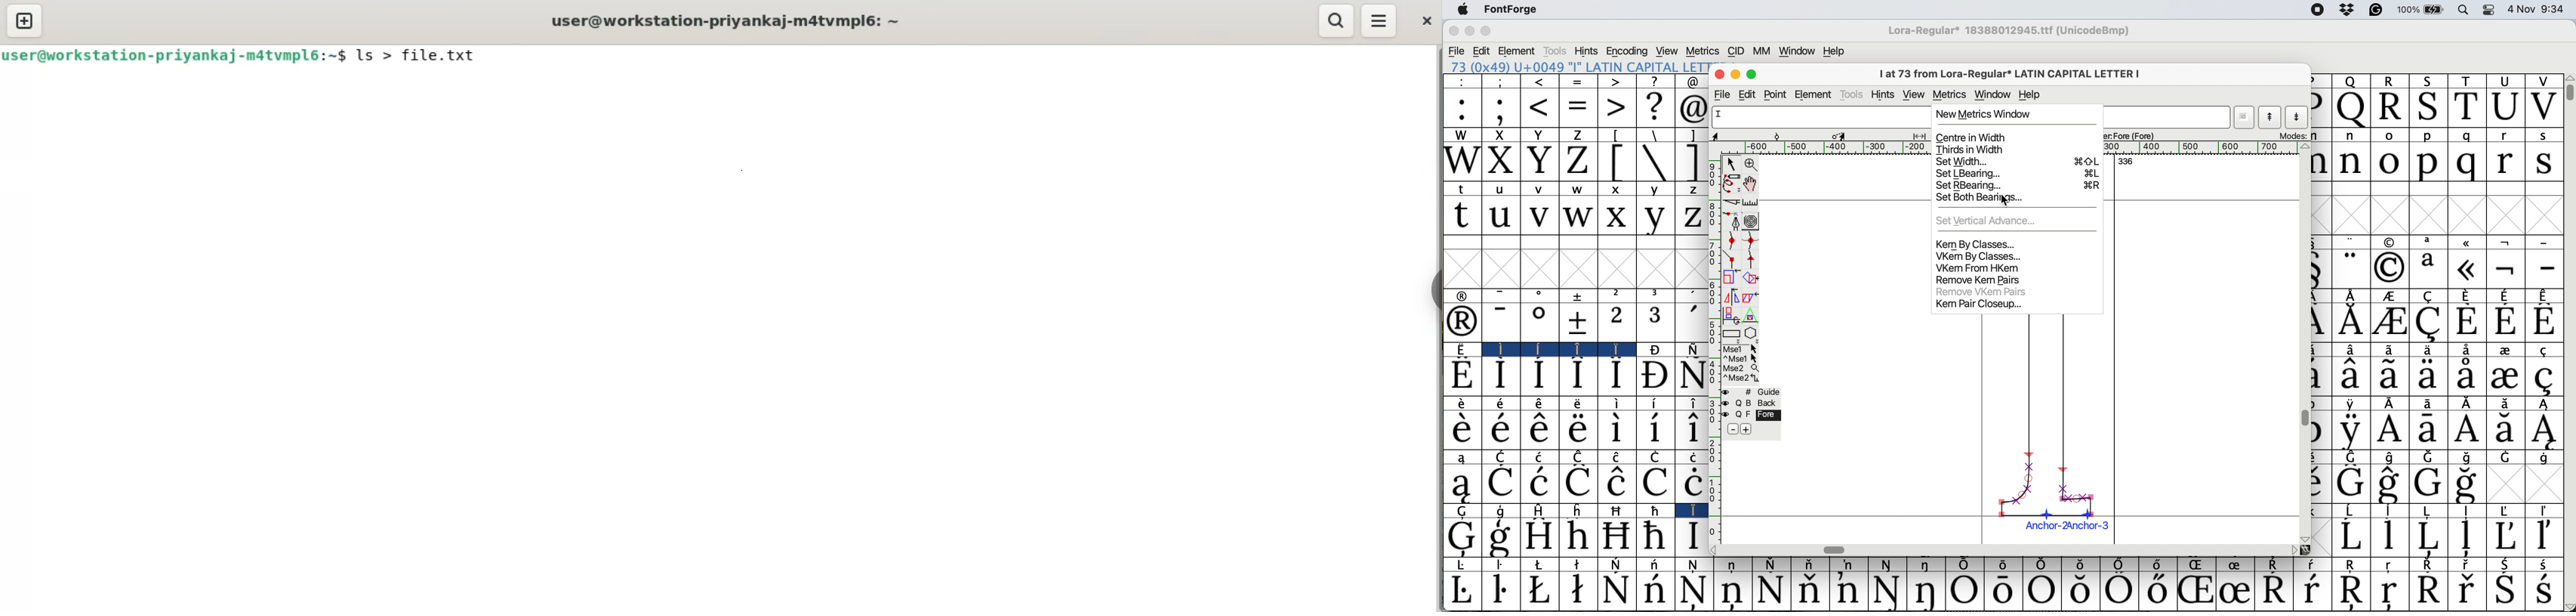 The height and width of the screenshot is (616, 2576). I want to click on Symbol, so click(2428, 591).